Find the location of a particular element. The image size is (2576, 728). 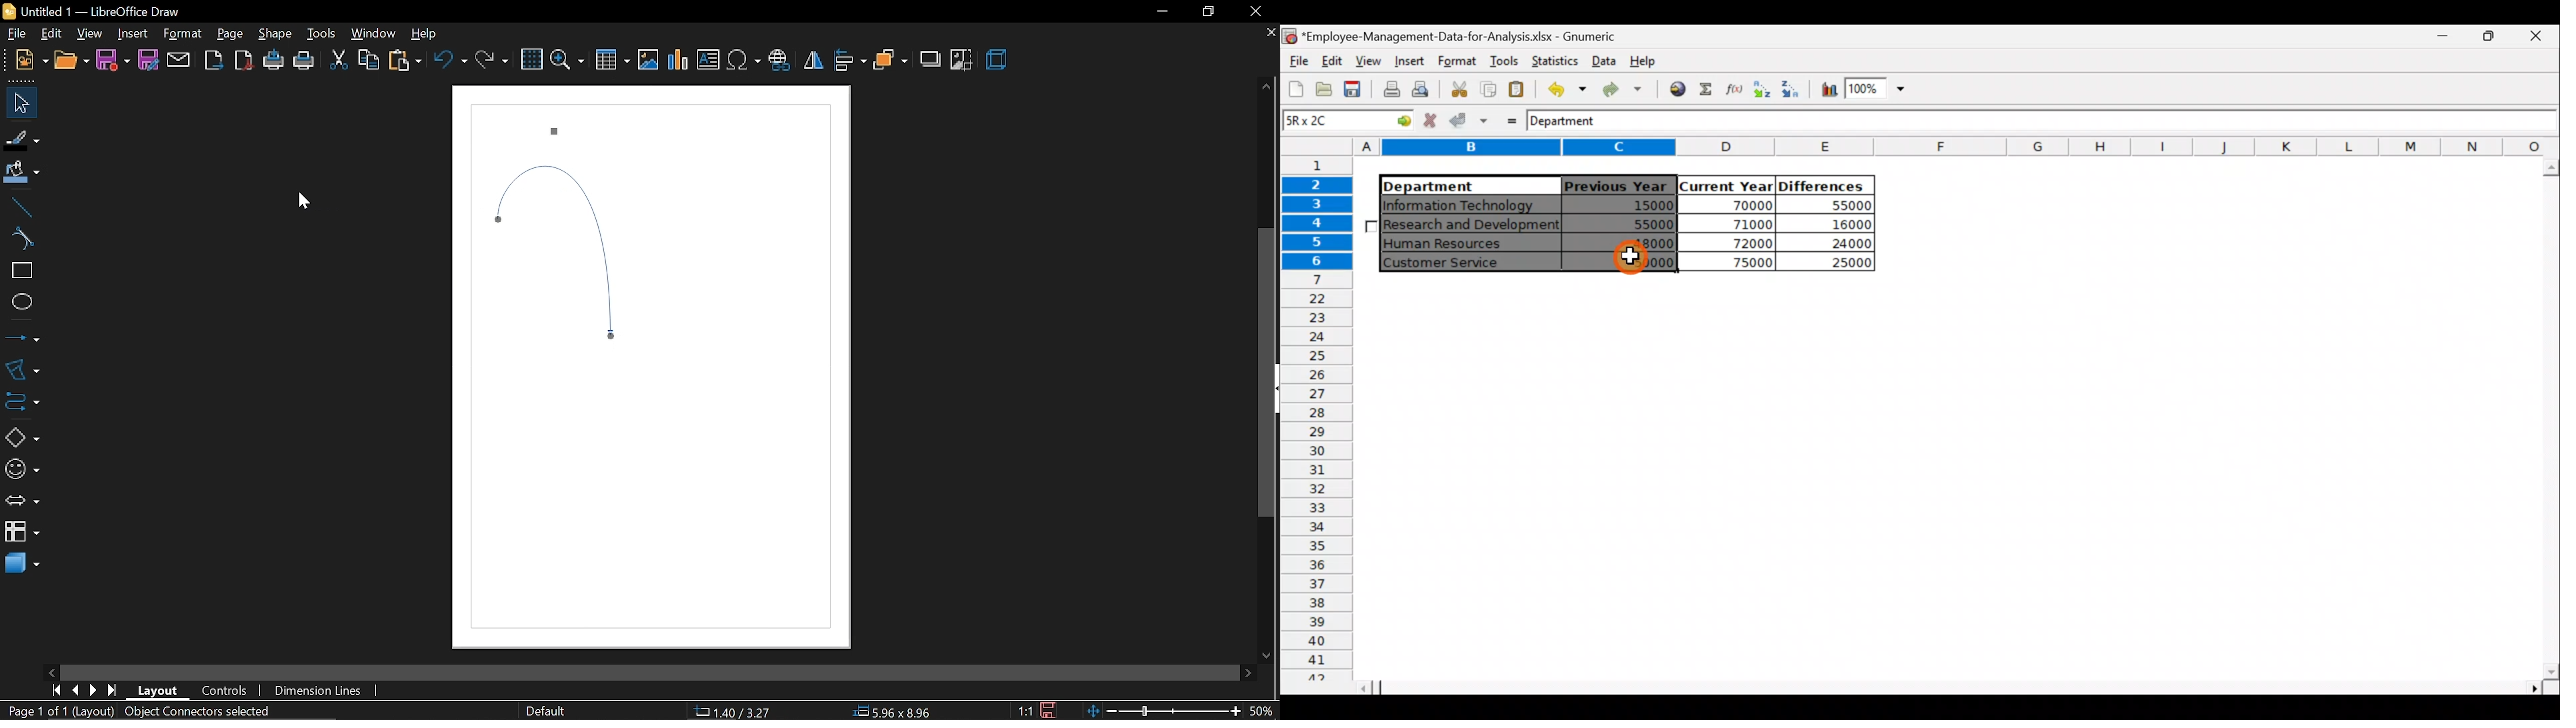

shape is located at coordinates (272, 33).